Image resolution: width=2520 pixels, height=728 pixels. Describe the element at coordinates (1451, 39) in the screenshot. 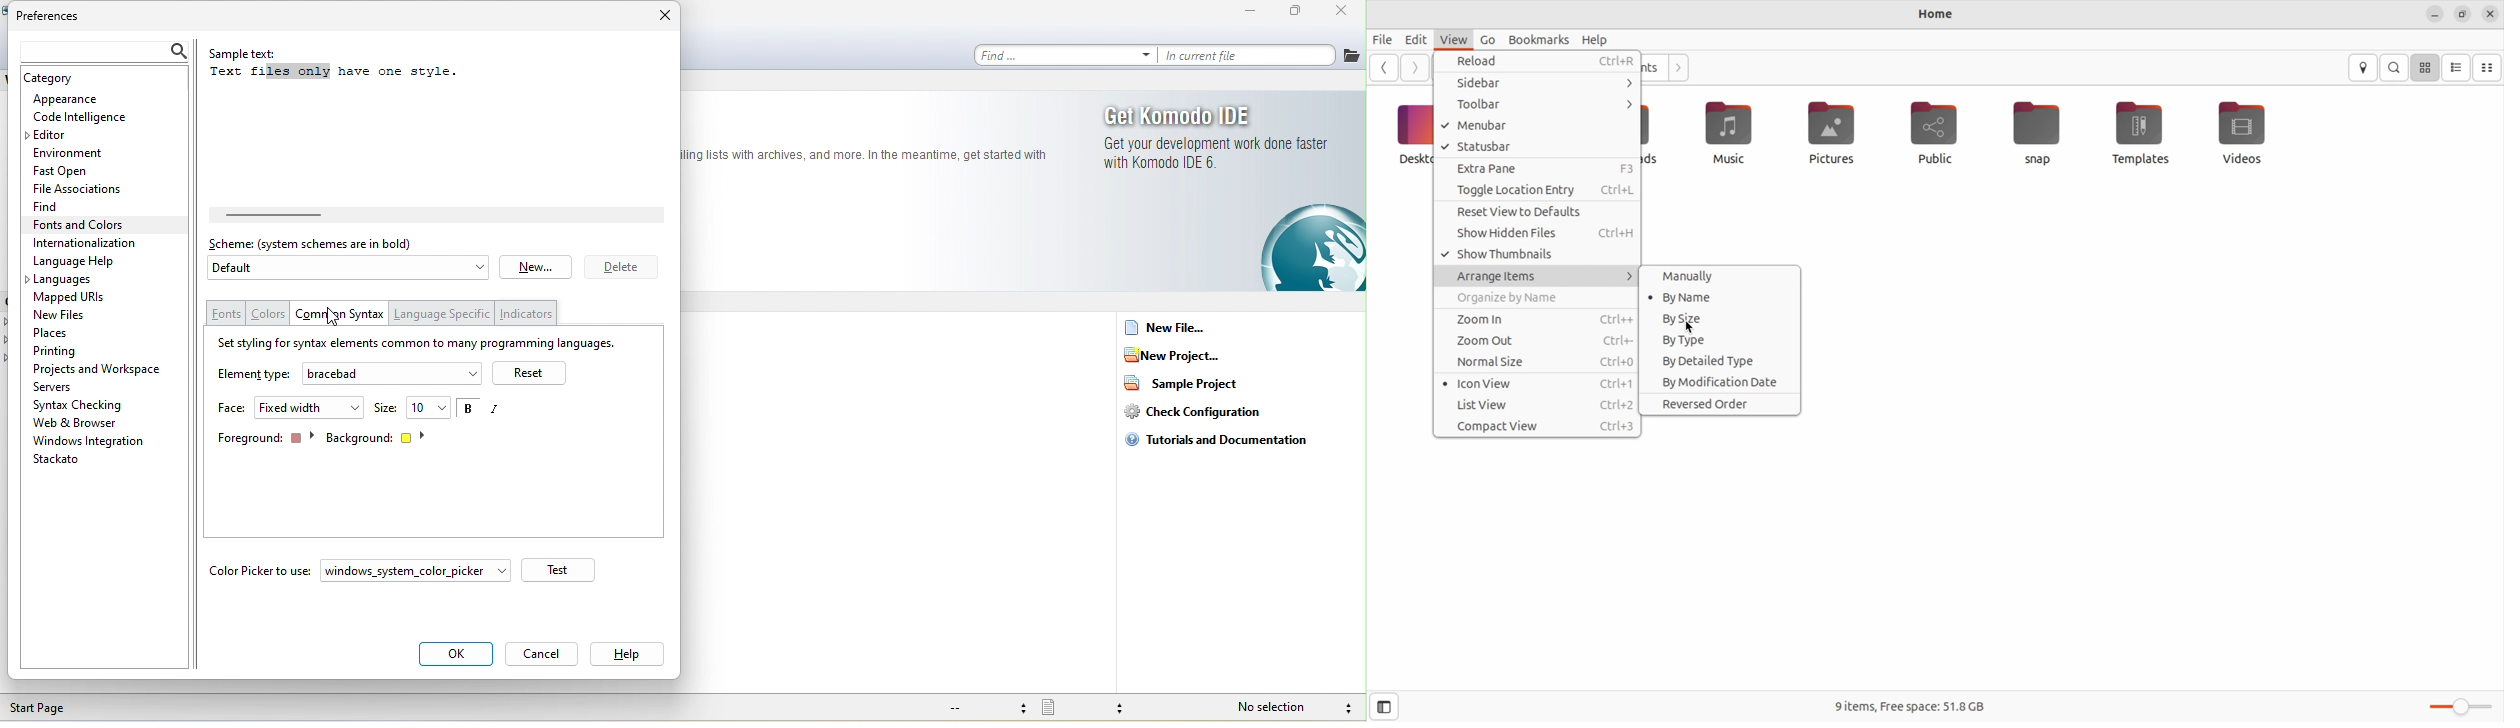

I see `view` at that location.